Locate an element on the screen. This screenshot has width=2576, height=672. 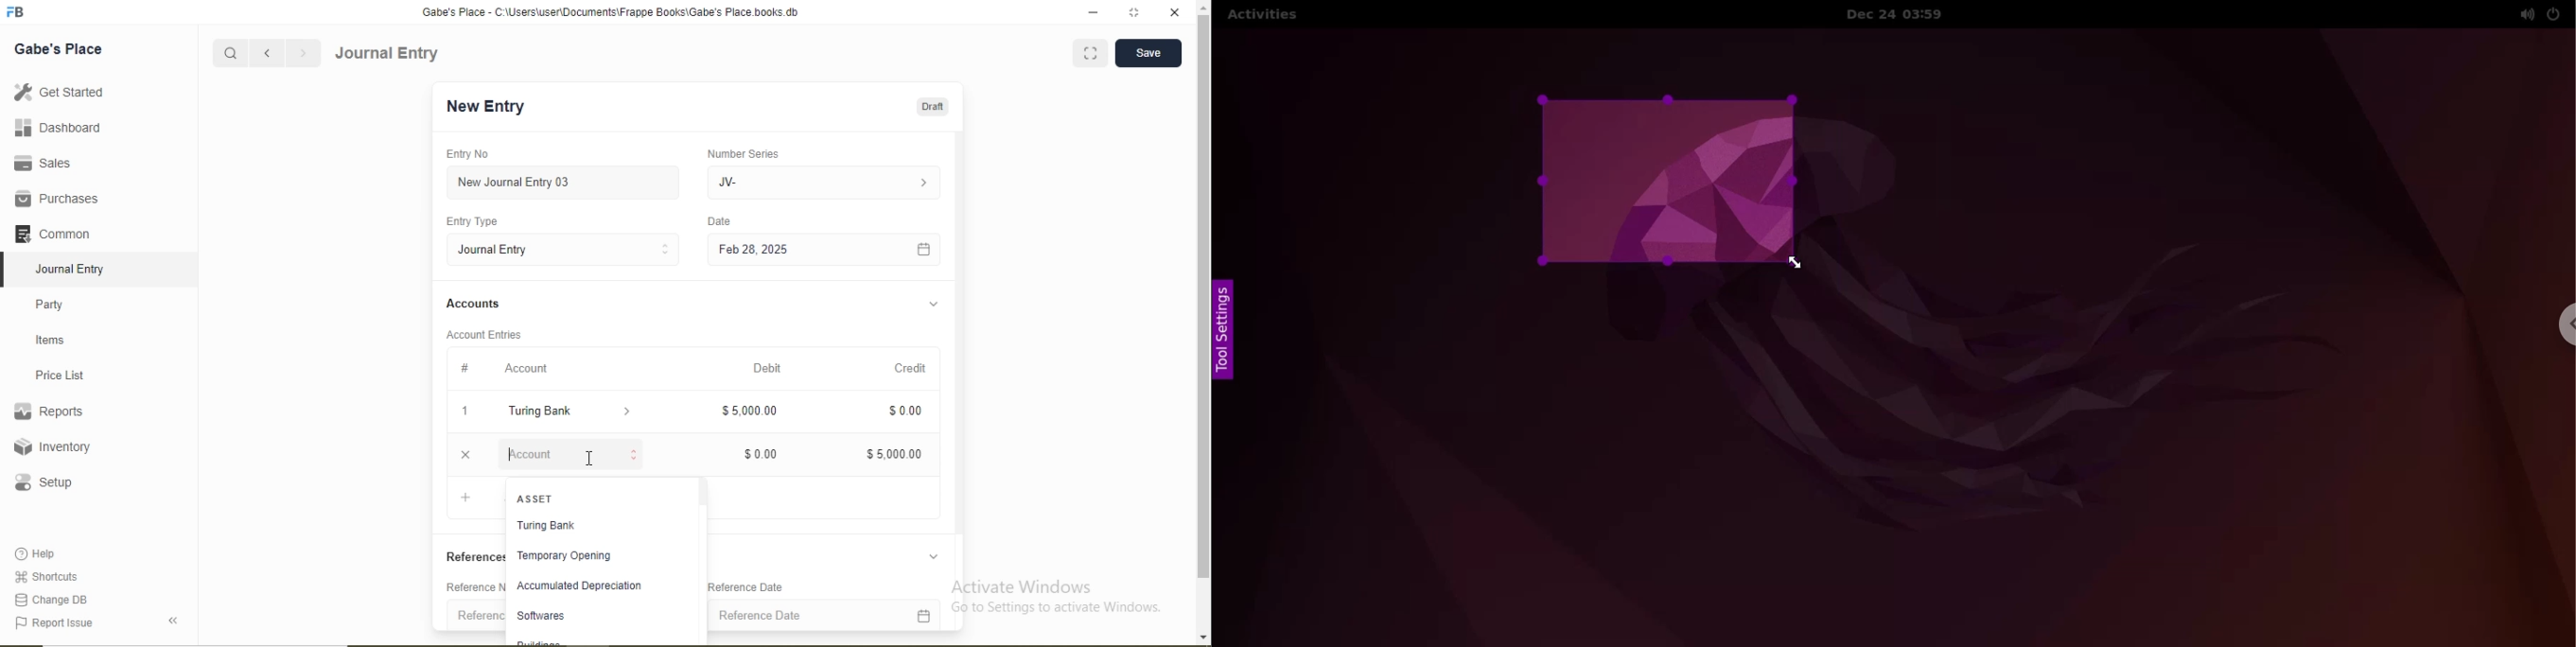
Dashboard is located at coordinates (59, 127).